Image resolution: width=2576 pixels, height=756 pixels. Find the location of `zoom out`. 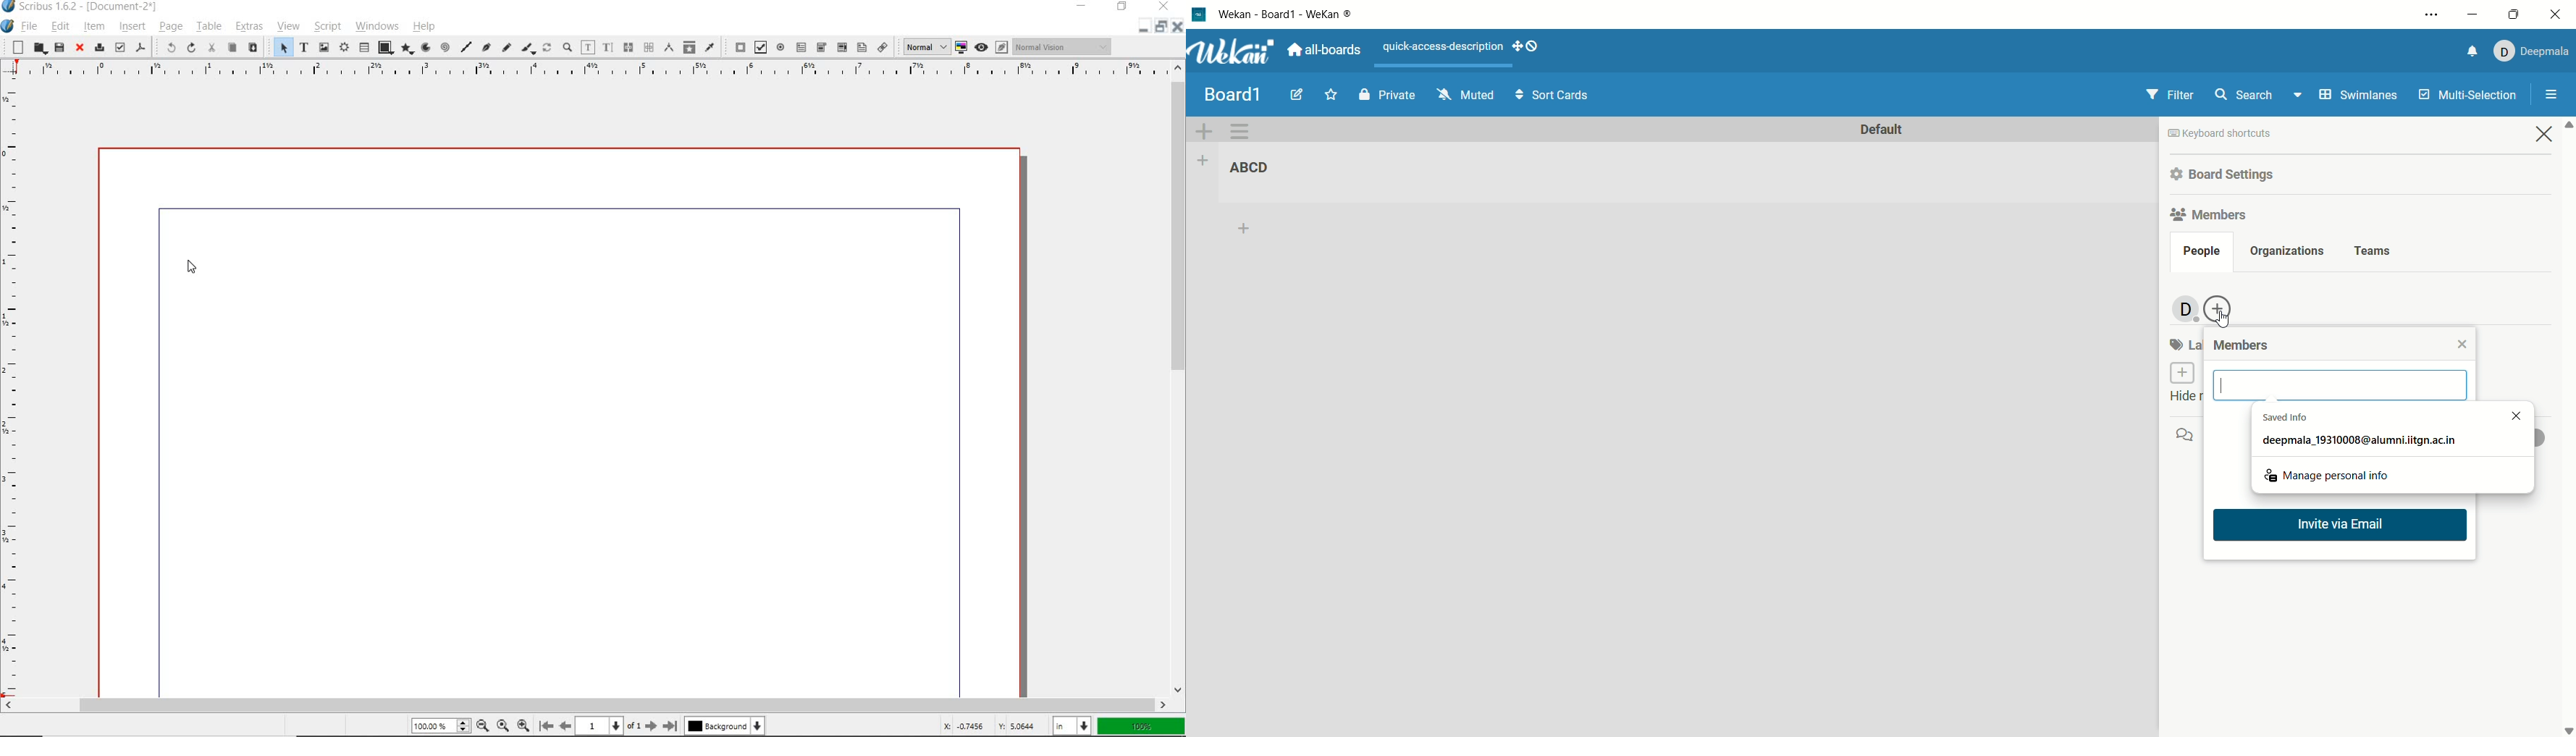

zoom out is located at coordinates (523, 724).